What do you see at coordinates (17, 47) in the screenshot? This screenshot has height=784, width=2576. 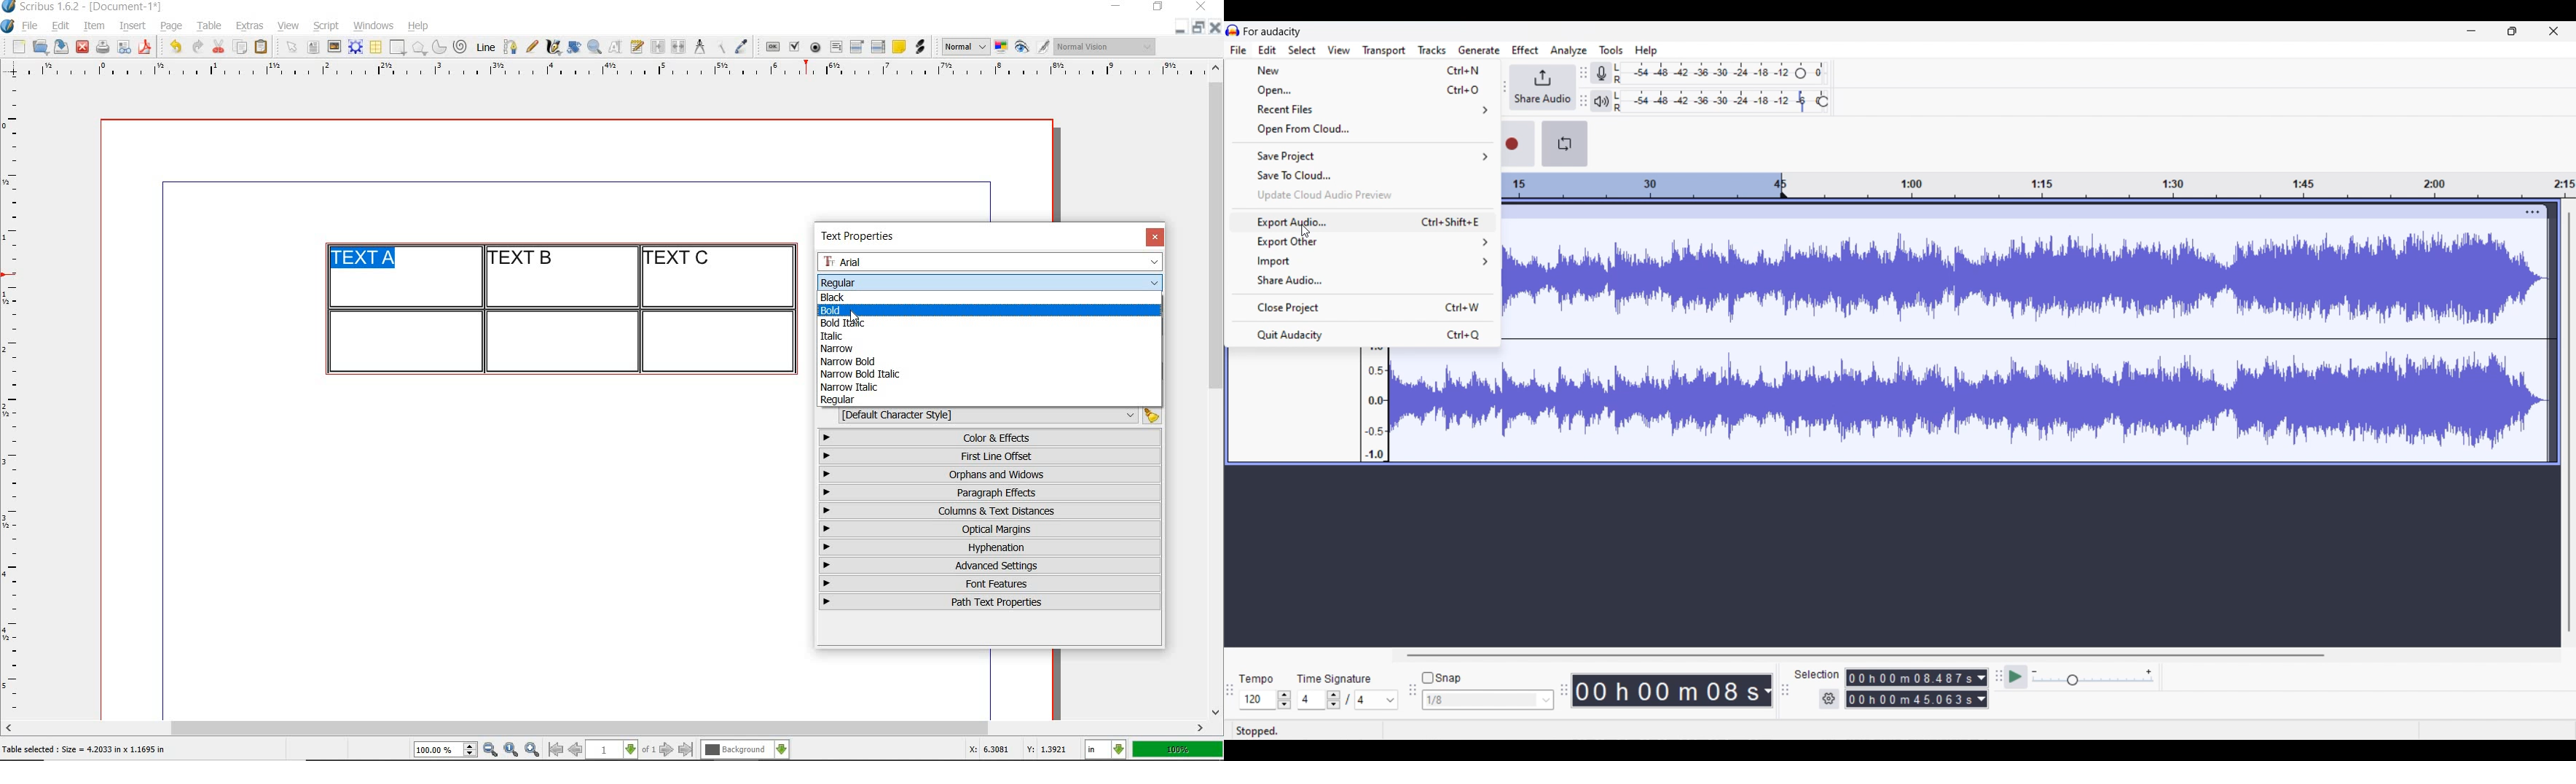 I see `new` at bounding box center [17, 47].